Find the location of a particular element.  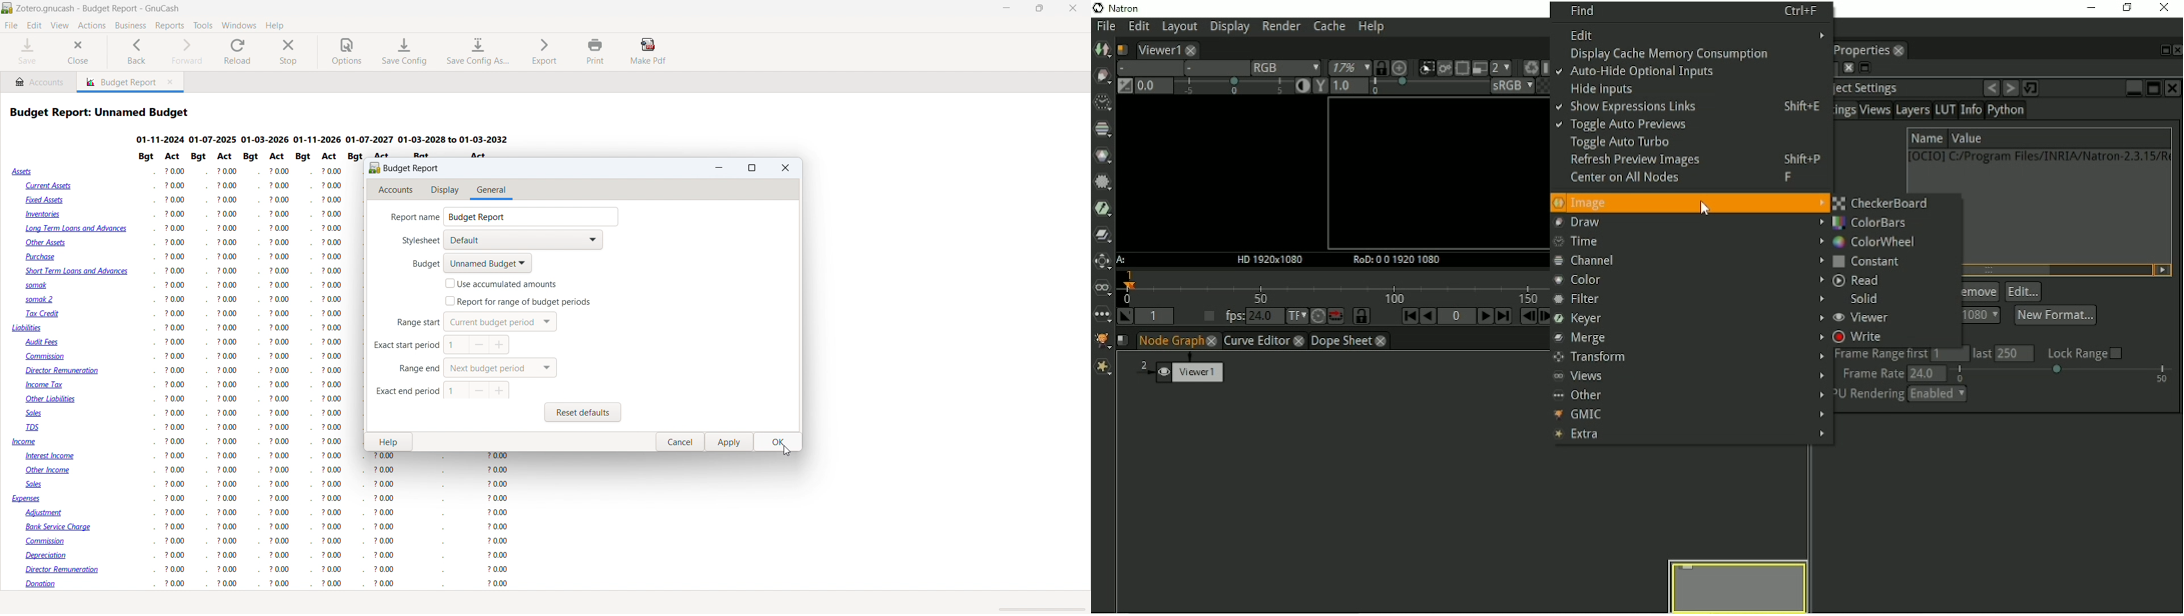

scrollbar is located at coordinates (791, 288).